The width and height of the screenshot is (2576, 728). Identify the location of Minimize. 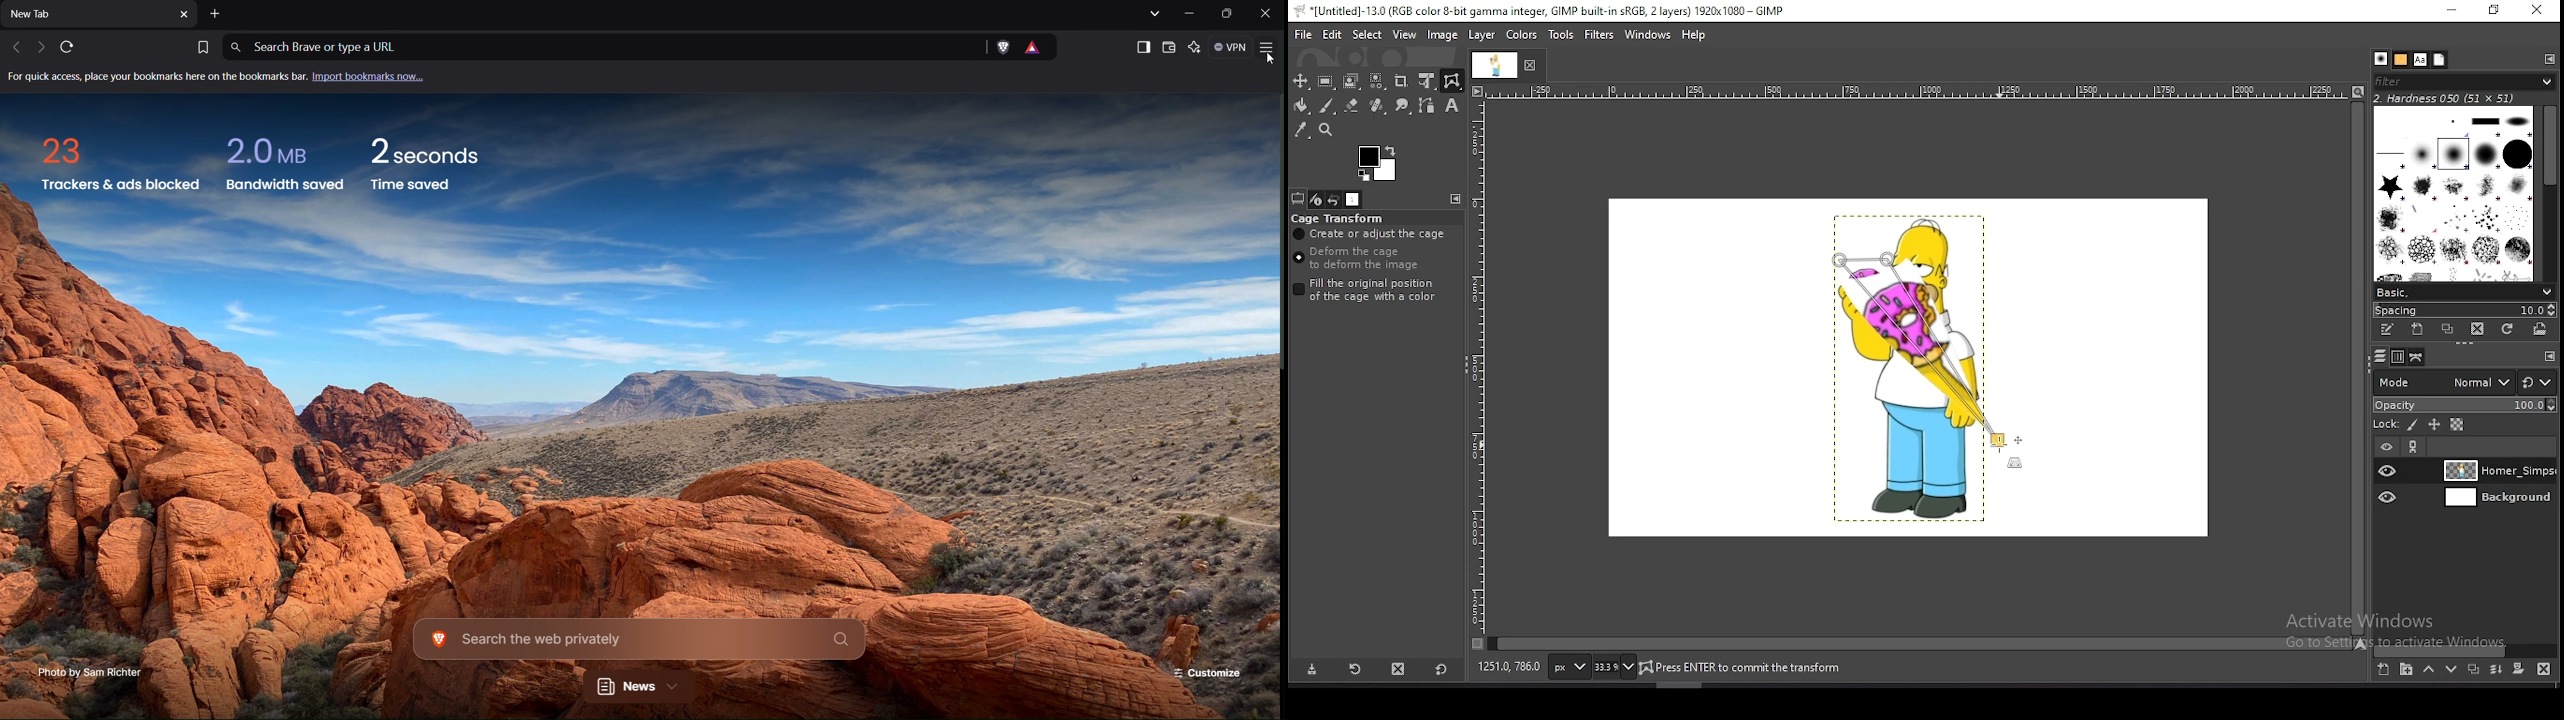
(1187, 13).